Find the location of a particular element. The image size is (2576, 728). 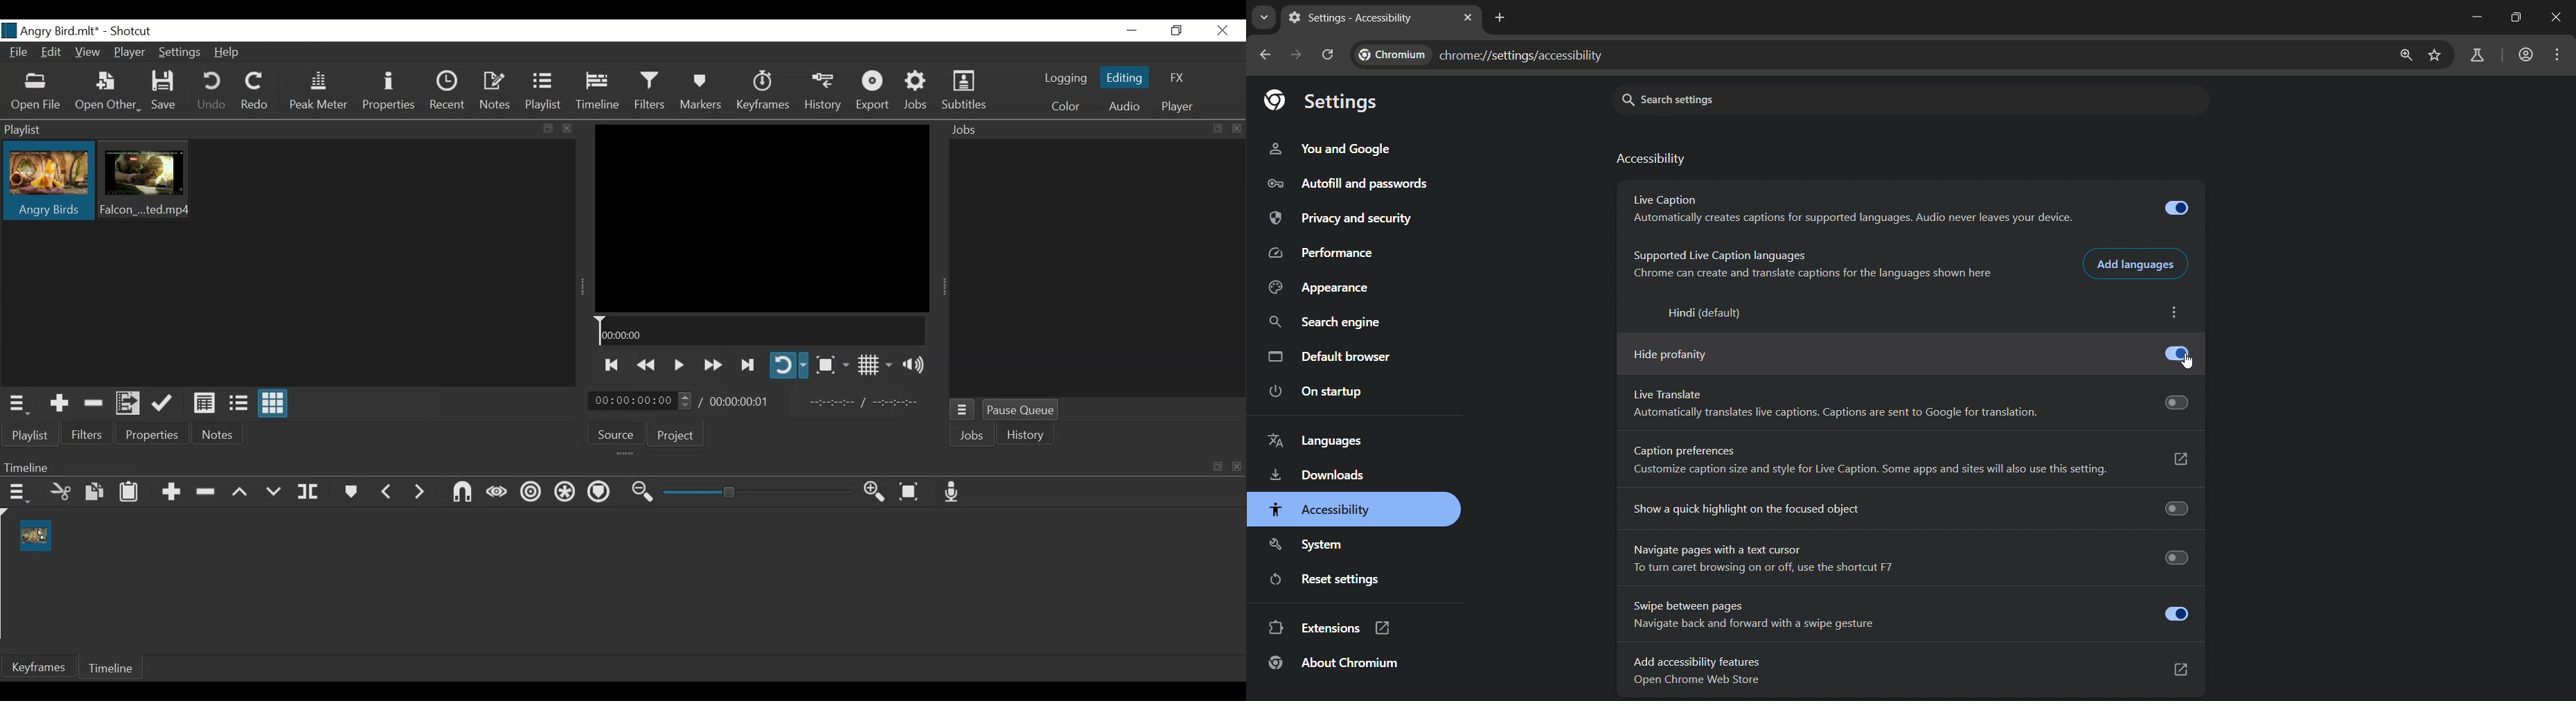

Player is located at coordinates (130, 54).